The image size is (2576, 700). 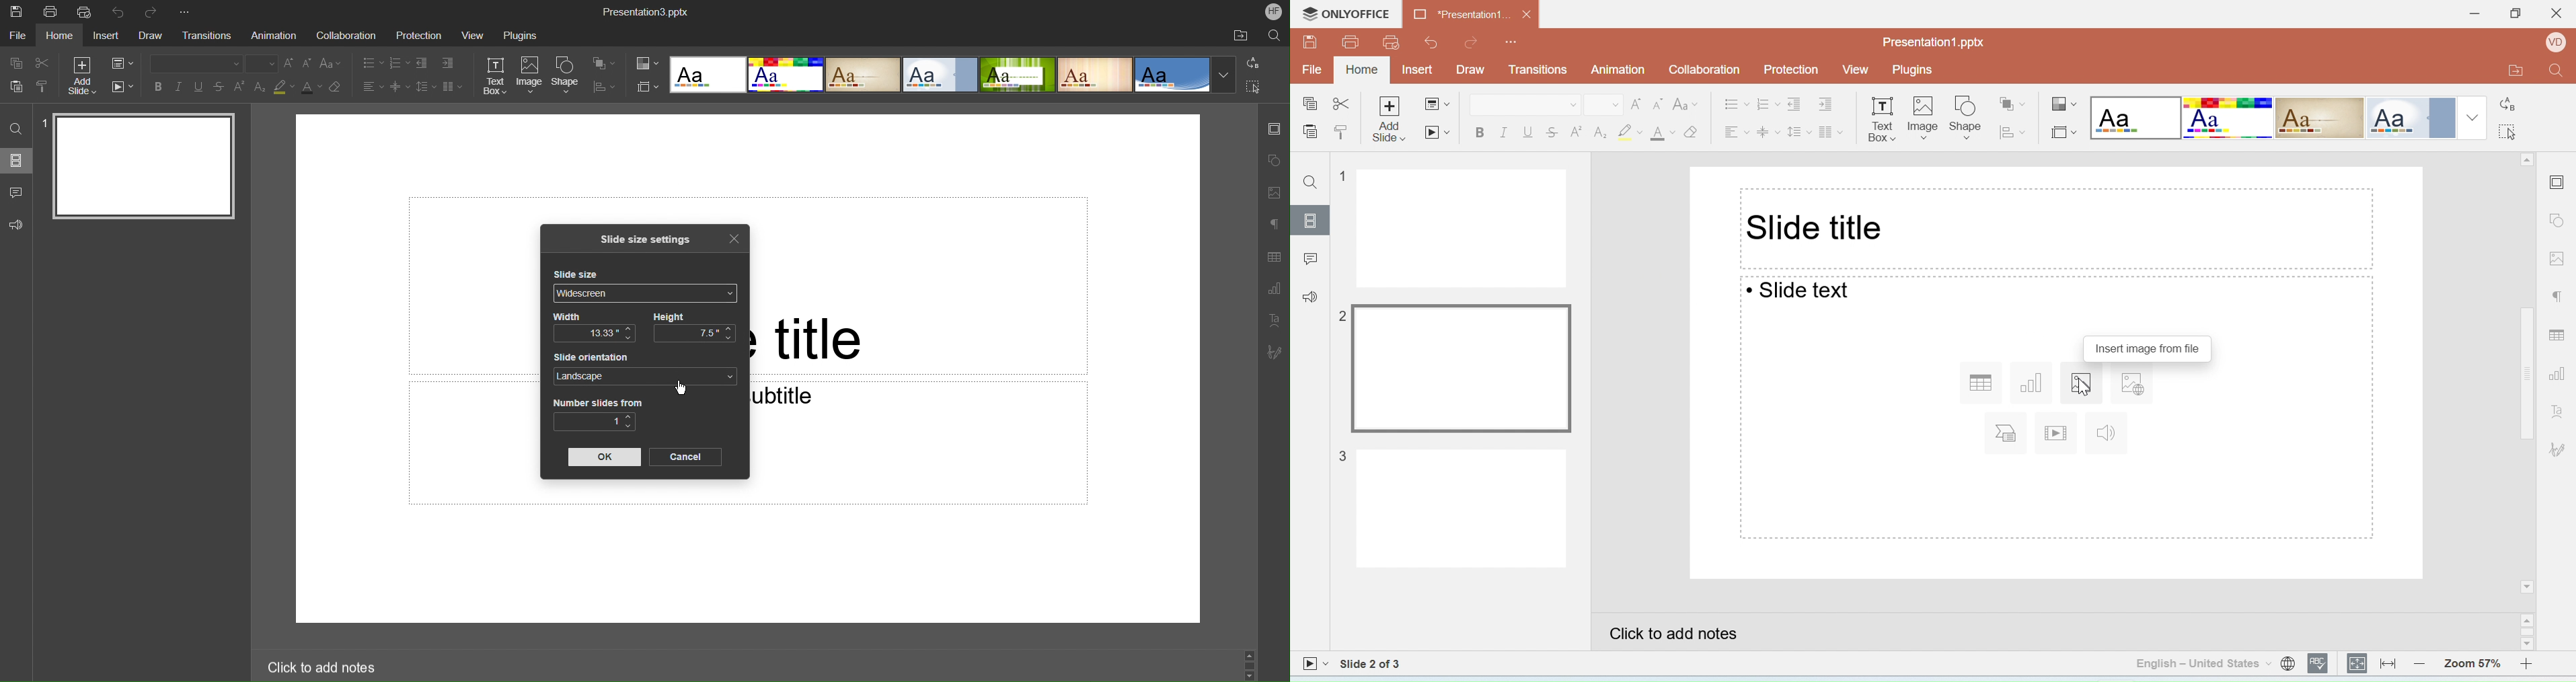 What do you see at coordinates (154, 9) in the screenshot?
I see `Redo` at bounding box center [154, 9].